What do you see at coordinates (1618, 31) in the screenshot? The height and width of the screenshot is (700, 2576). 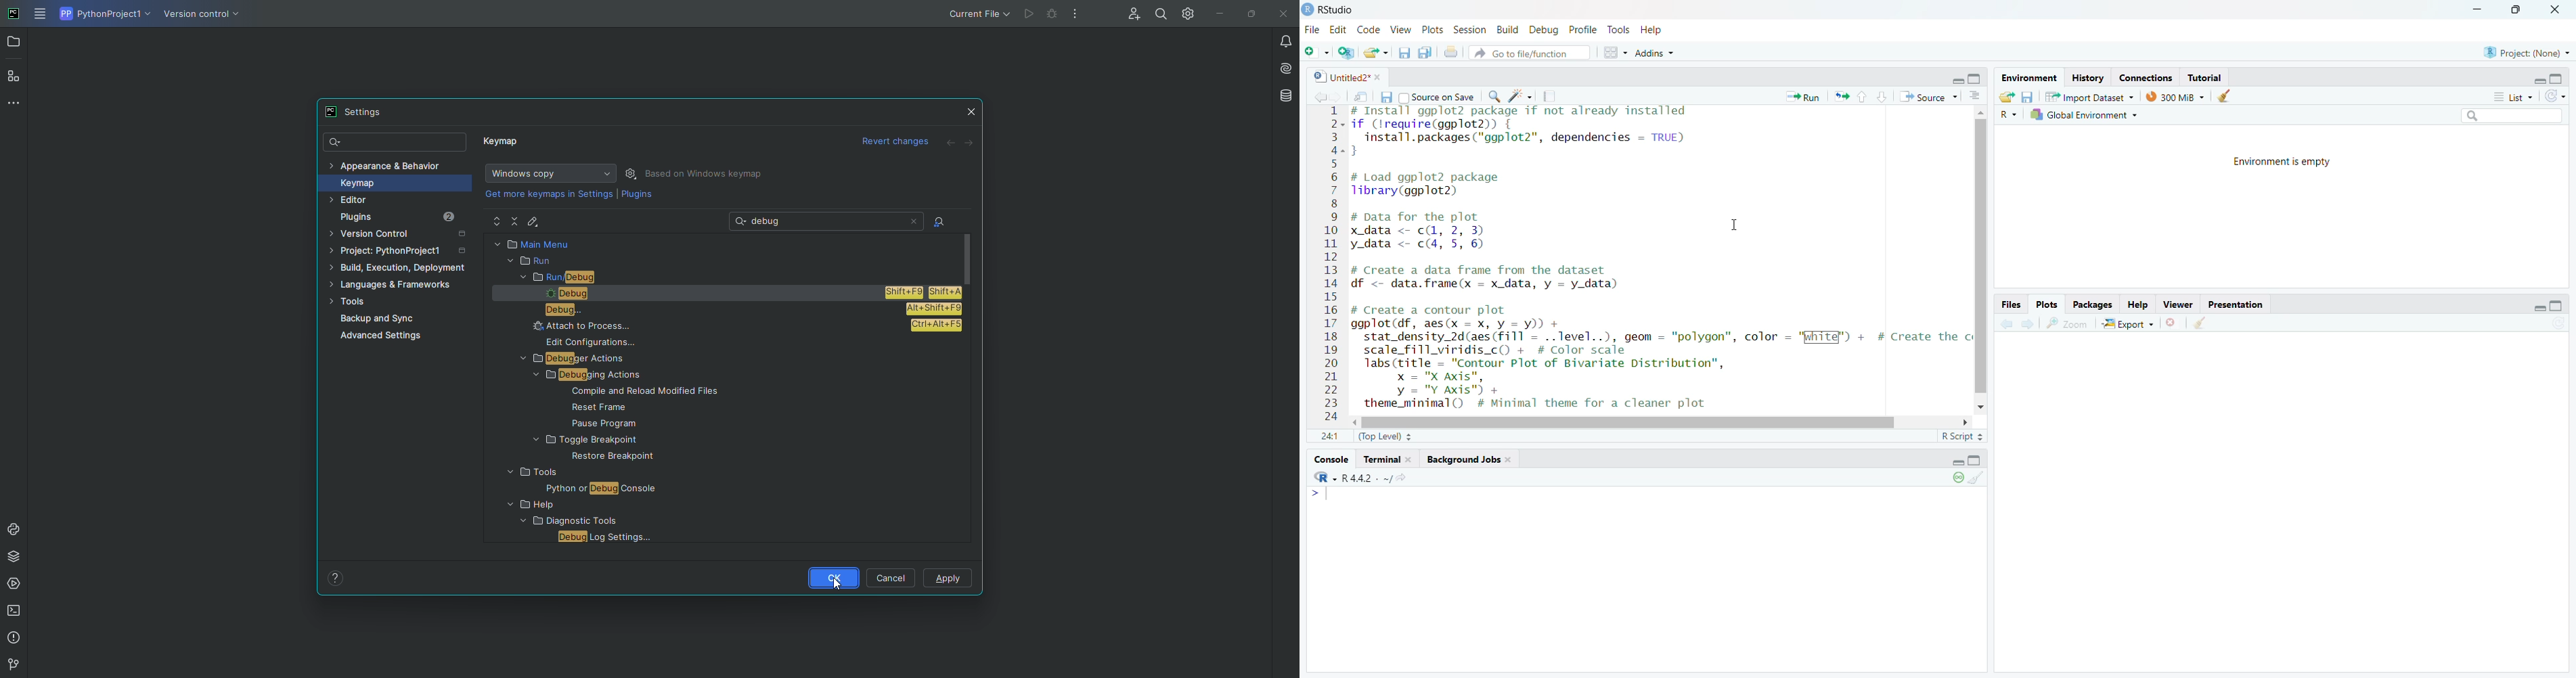 I see `Tools` at bounding box center [1618, 31].